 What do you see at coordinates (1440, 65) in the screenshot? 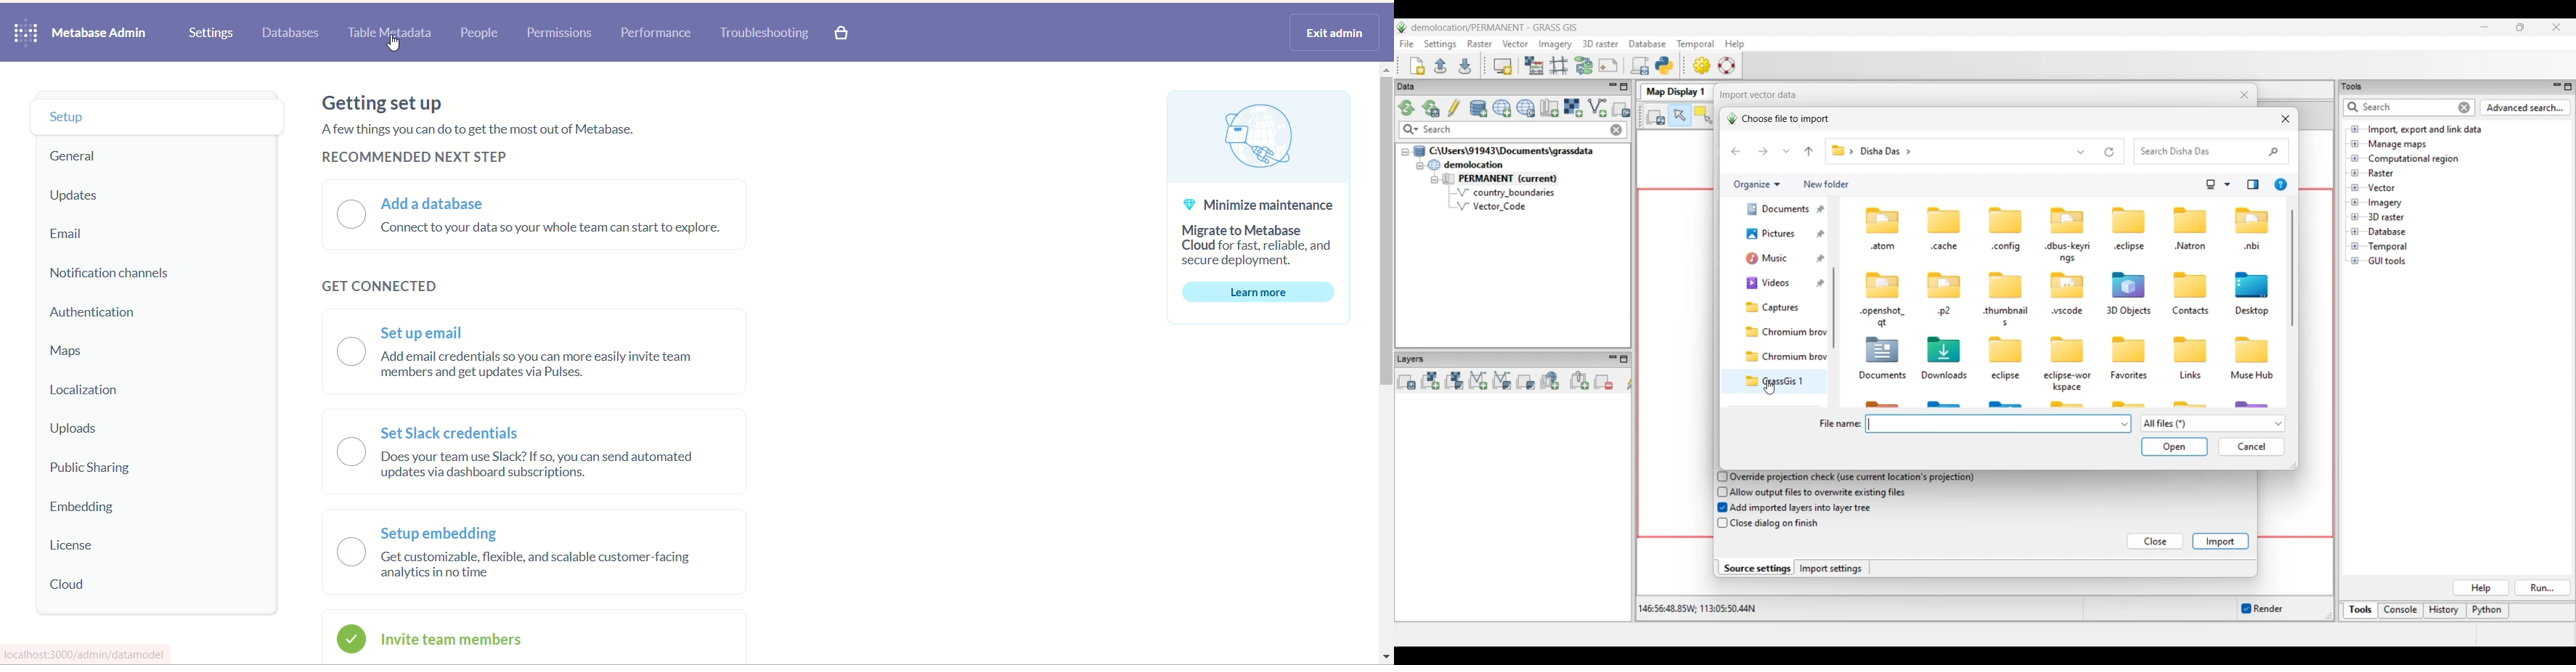
I see `Open existing workspace file` at bounding box center [1440, 65].